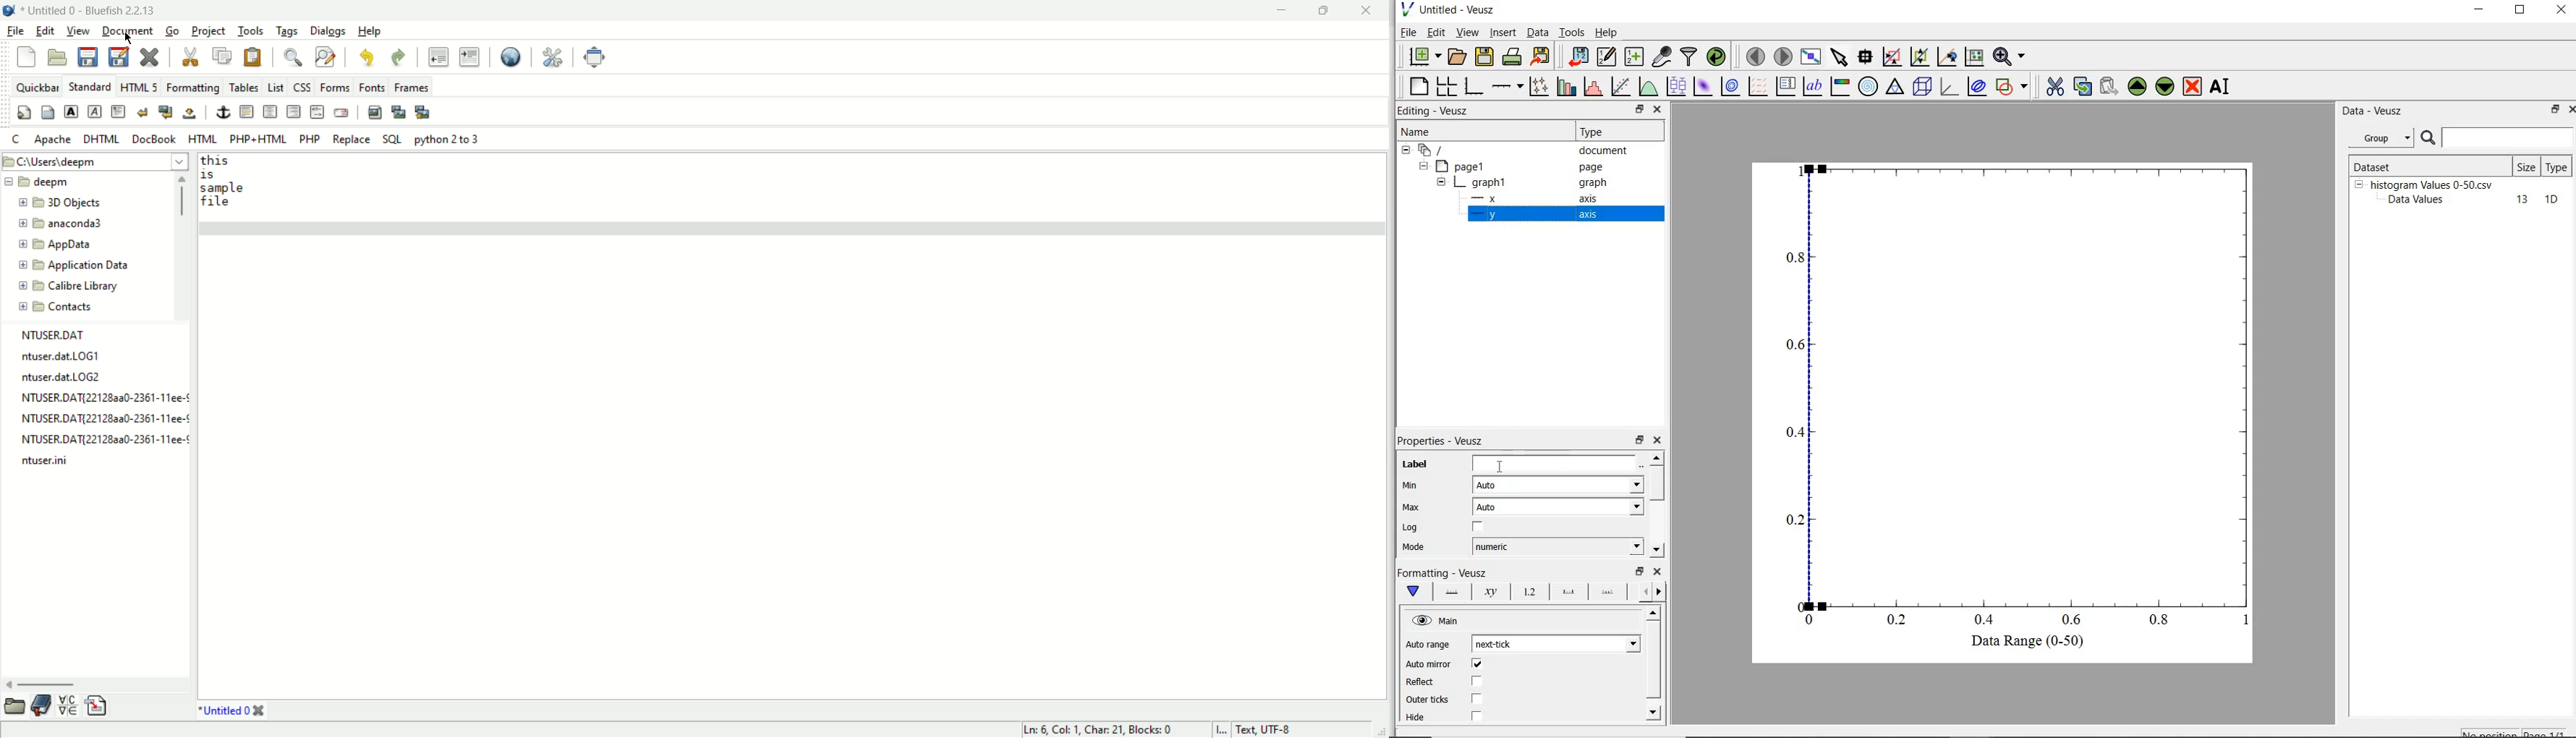  I want to click on page, so click(1598, 168).